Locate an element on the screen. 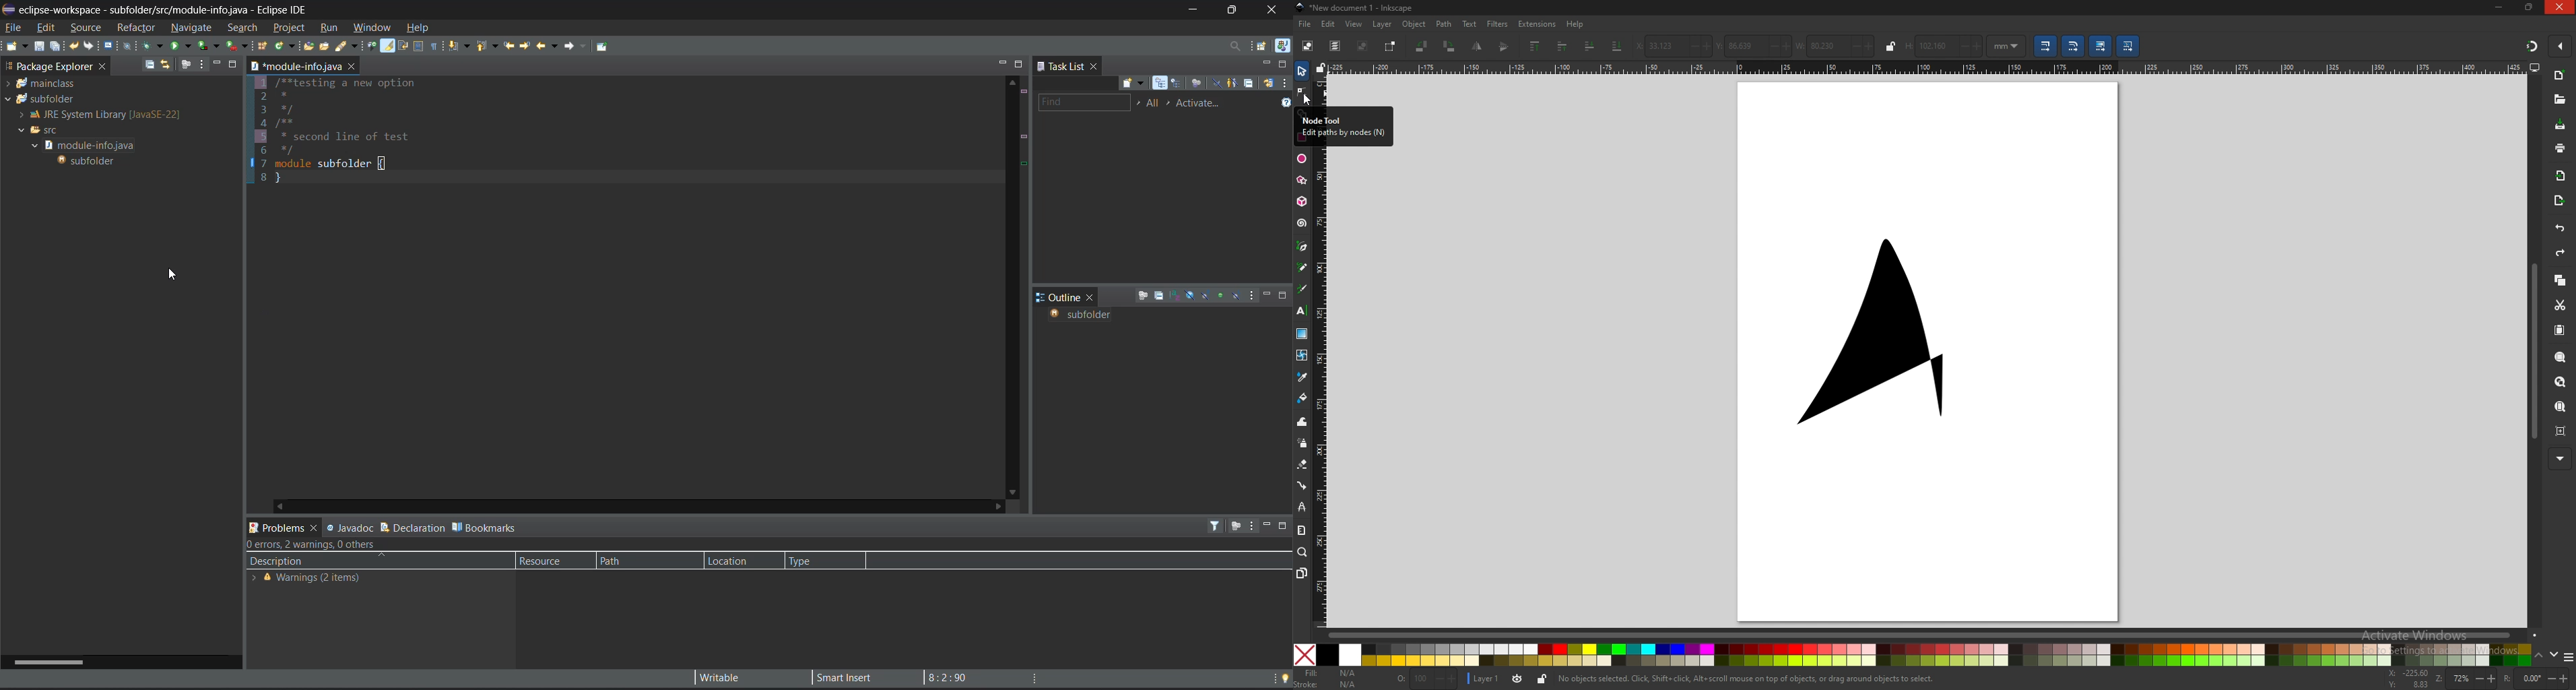 The image size is (2576, 700). new is located at coordinates (15, 46).